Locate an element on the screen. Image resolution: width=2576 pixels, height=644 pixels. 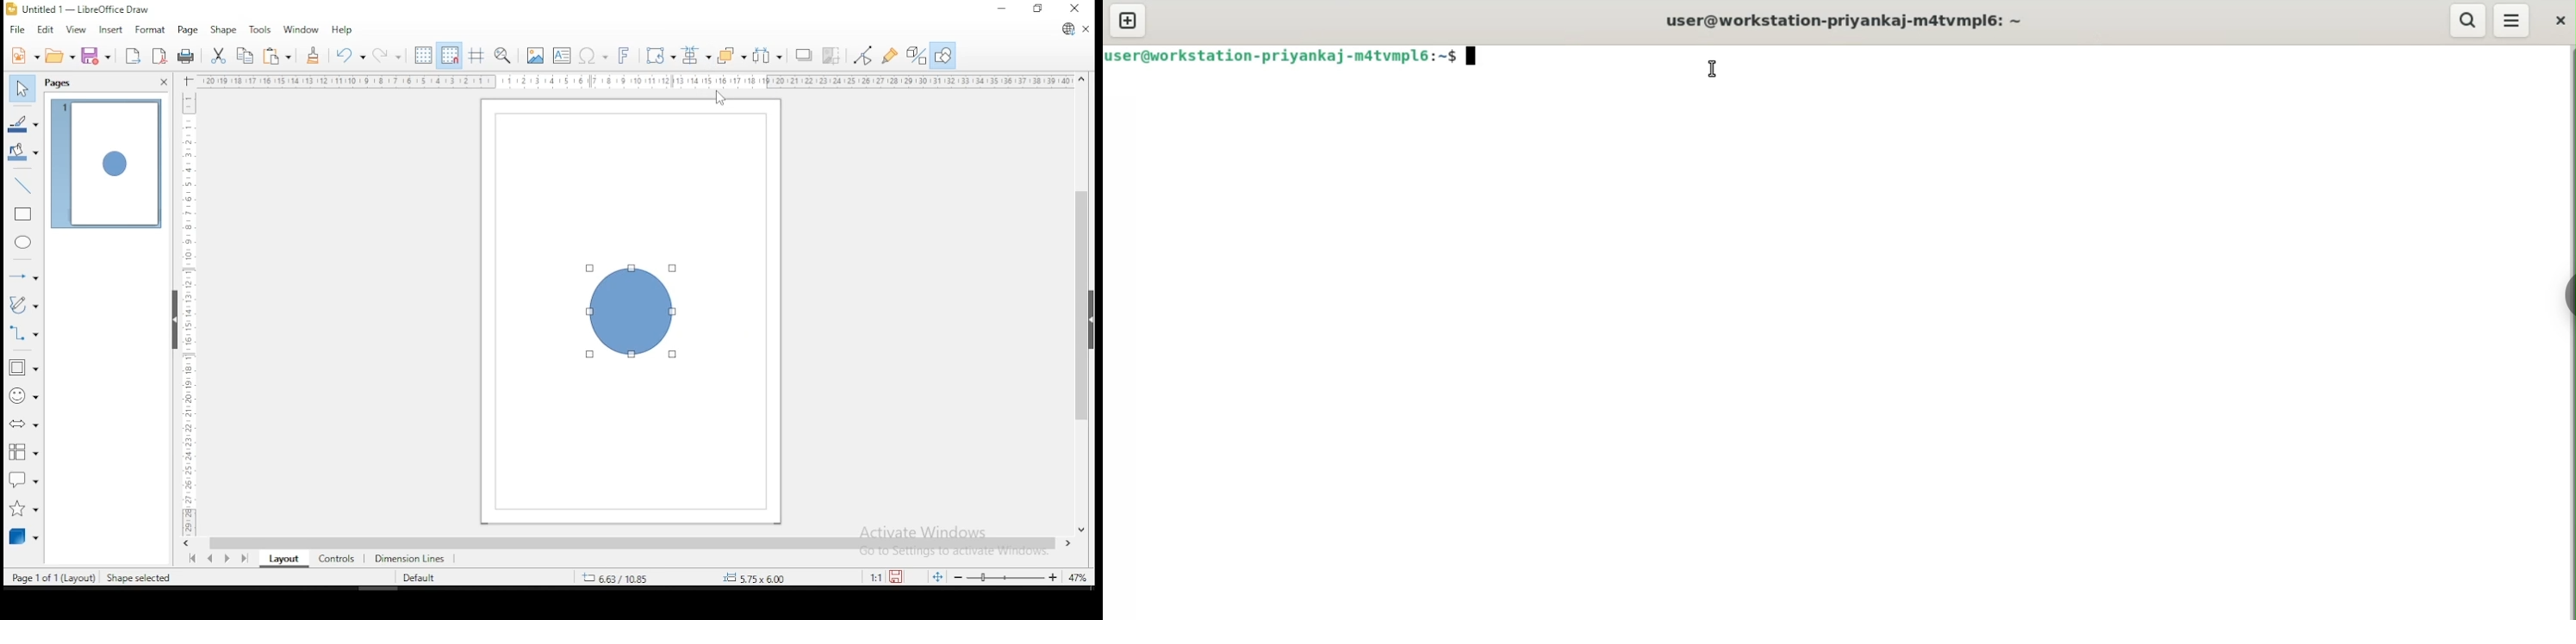
shape selected is located at coordinates (140, 579).